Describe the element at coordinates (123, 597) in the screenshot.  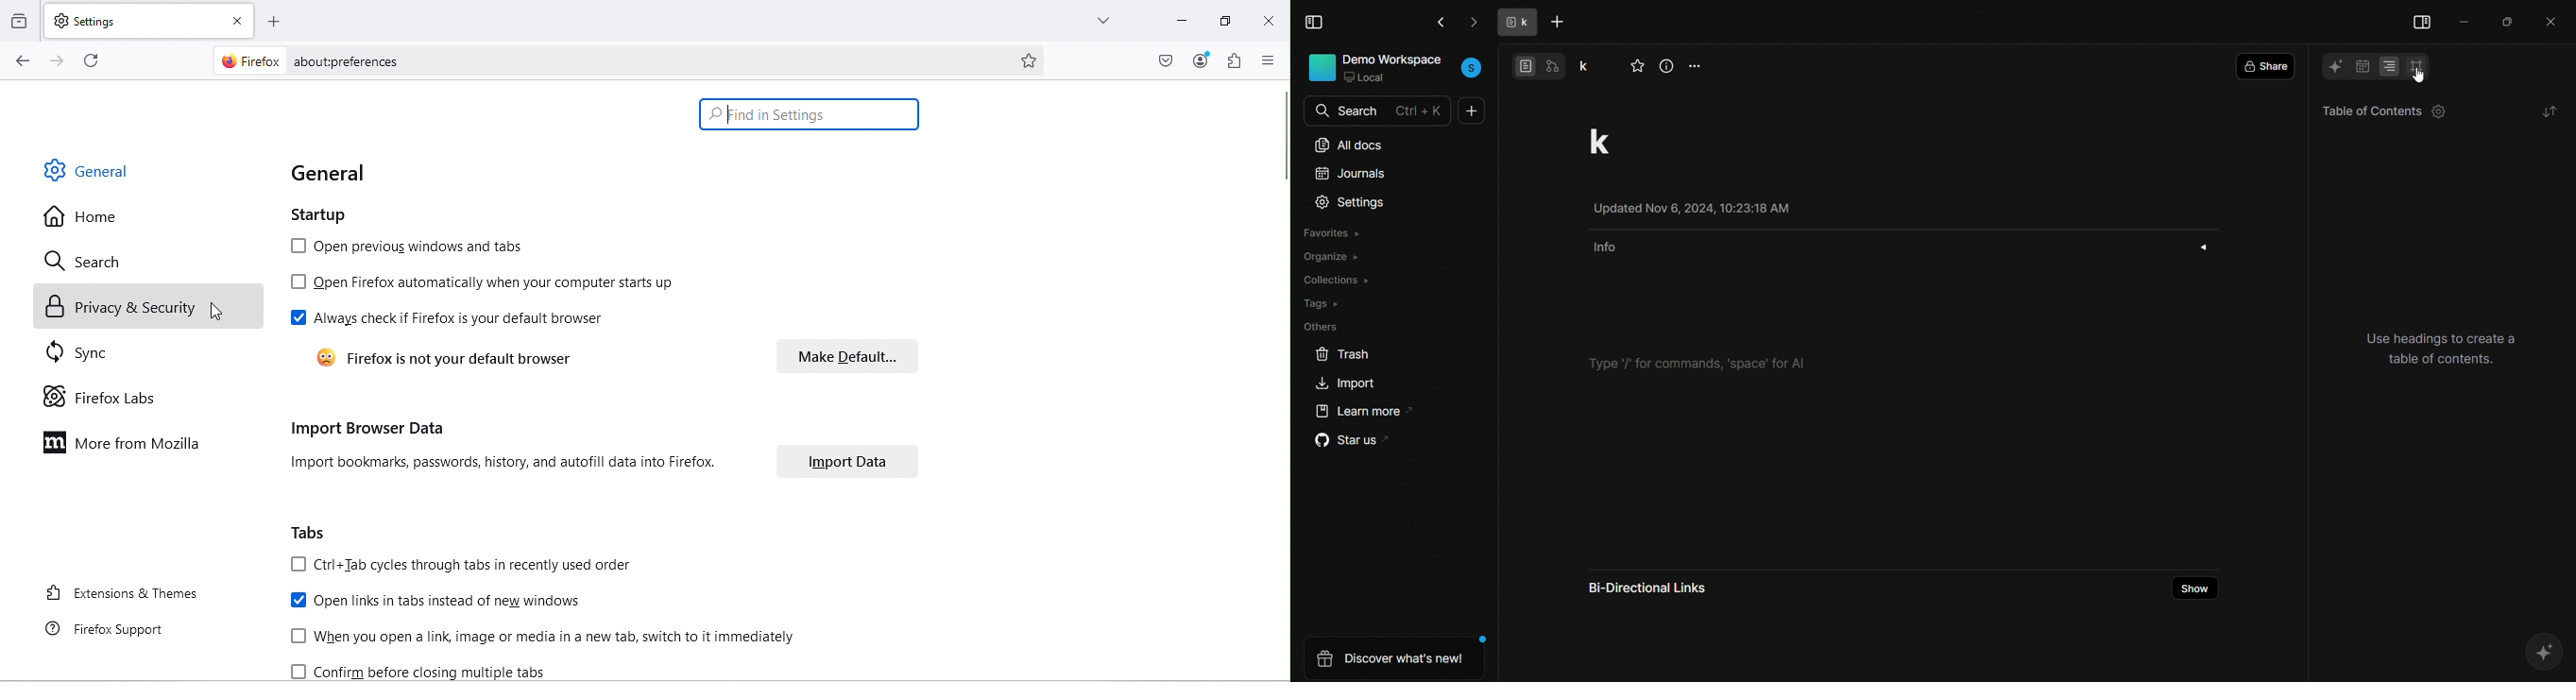
I see `Extensions and themes` at that location.